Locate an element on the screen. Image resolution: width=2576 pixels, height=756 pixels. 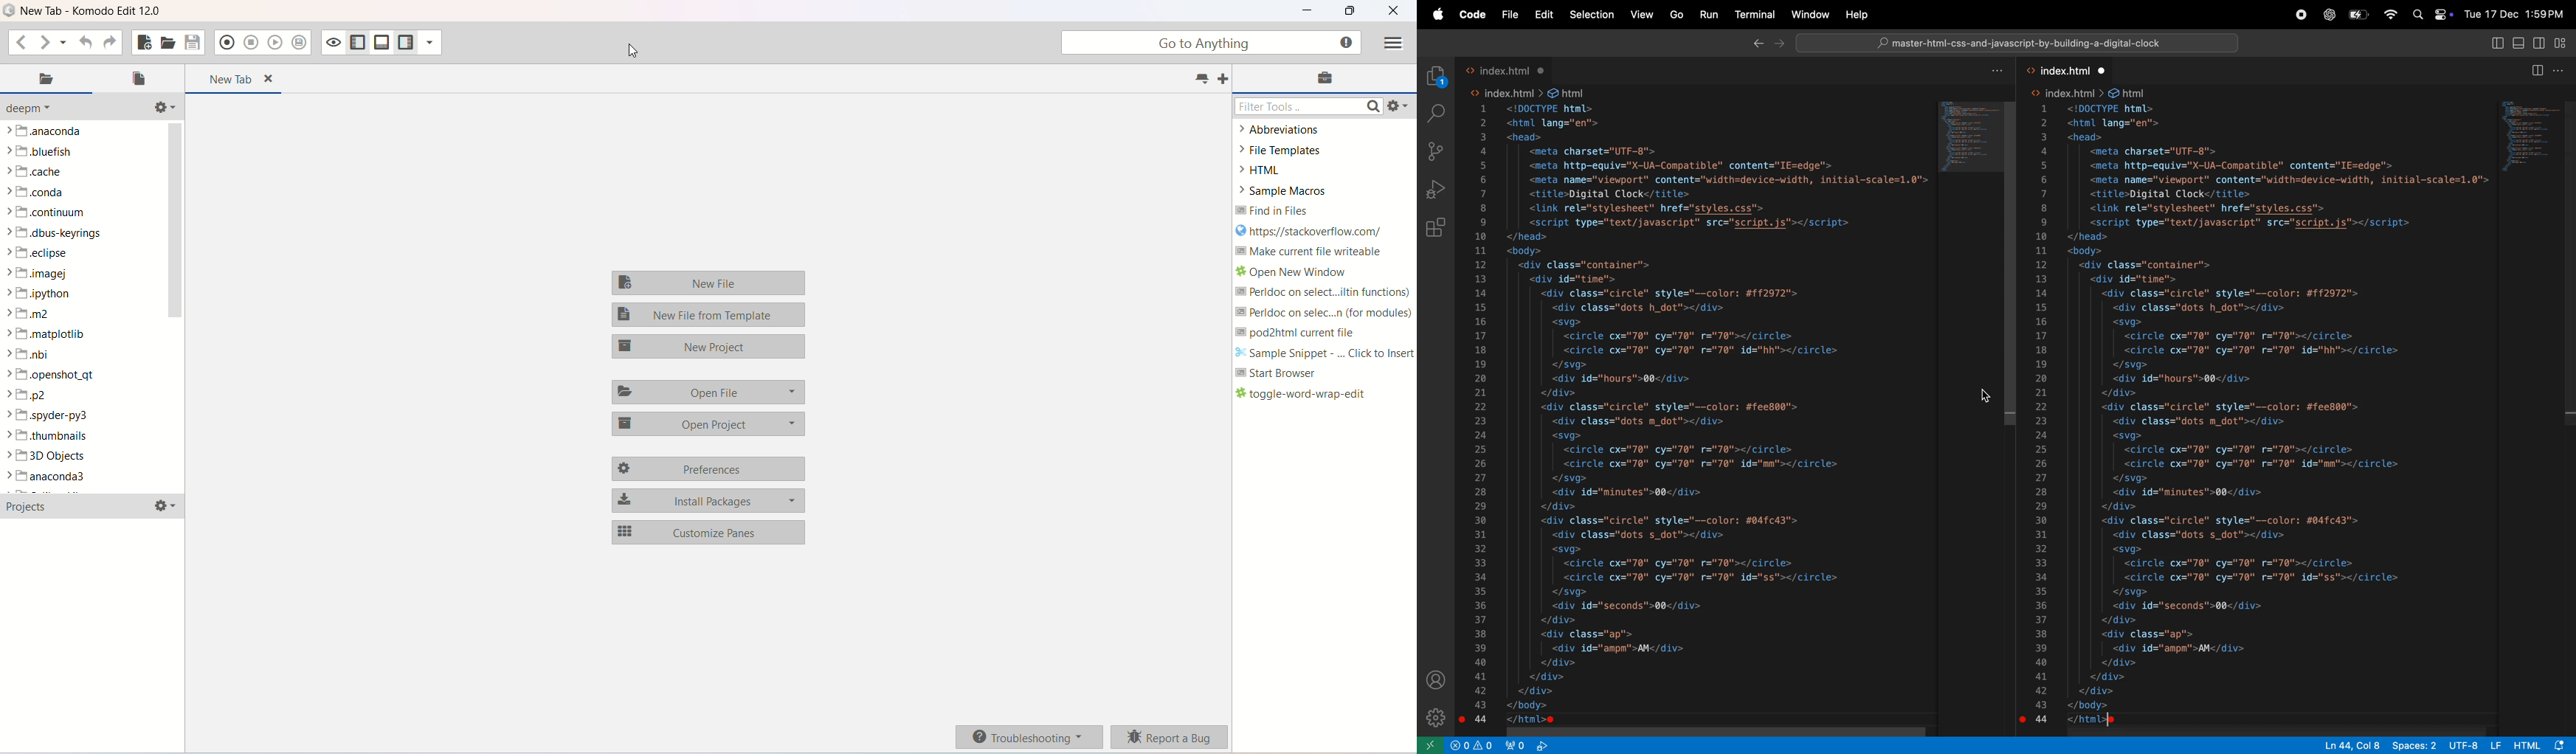
show/right bottom pane is located at coordinates (381, 43).